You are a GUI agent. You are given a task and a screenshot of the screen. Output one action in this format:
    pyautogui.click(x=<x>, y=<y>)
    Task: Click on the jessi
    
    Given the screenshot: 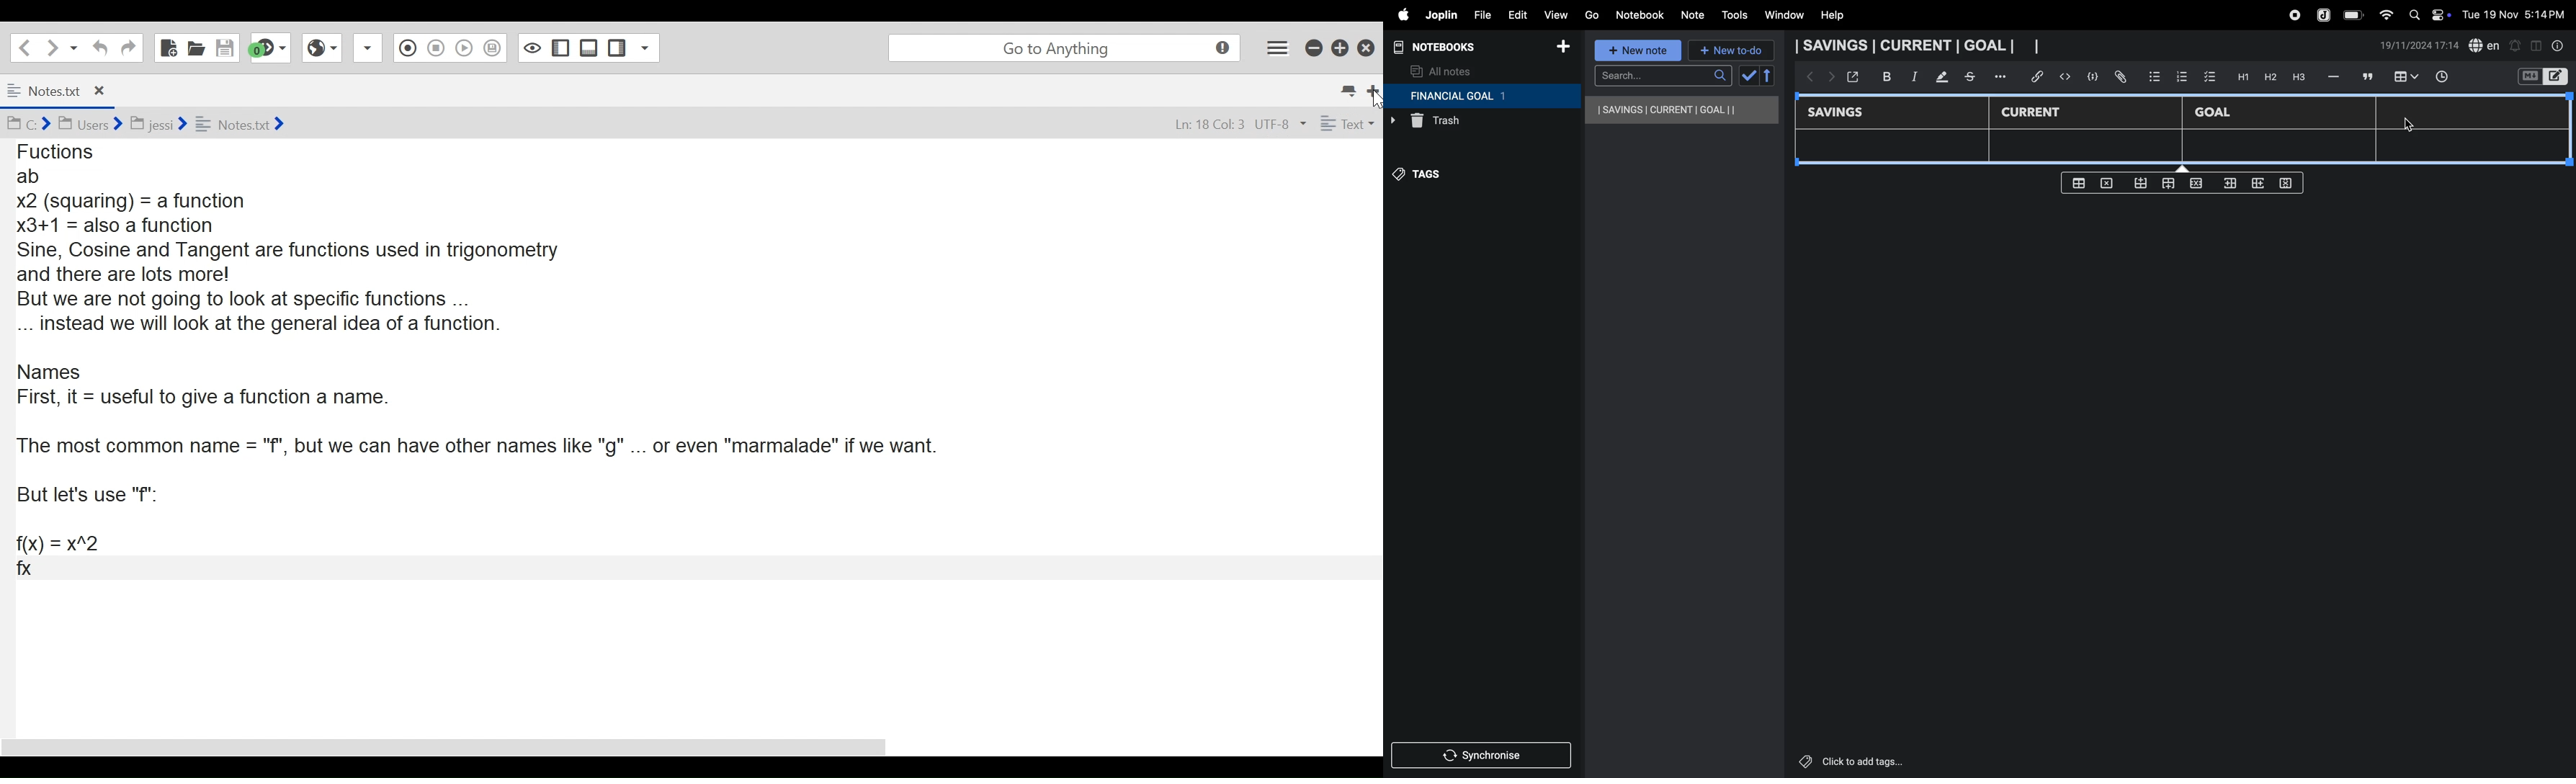 What is the action you would take?
    pyautogui.click(x=160, y=121)
    